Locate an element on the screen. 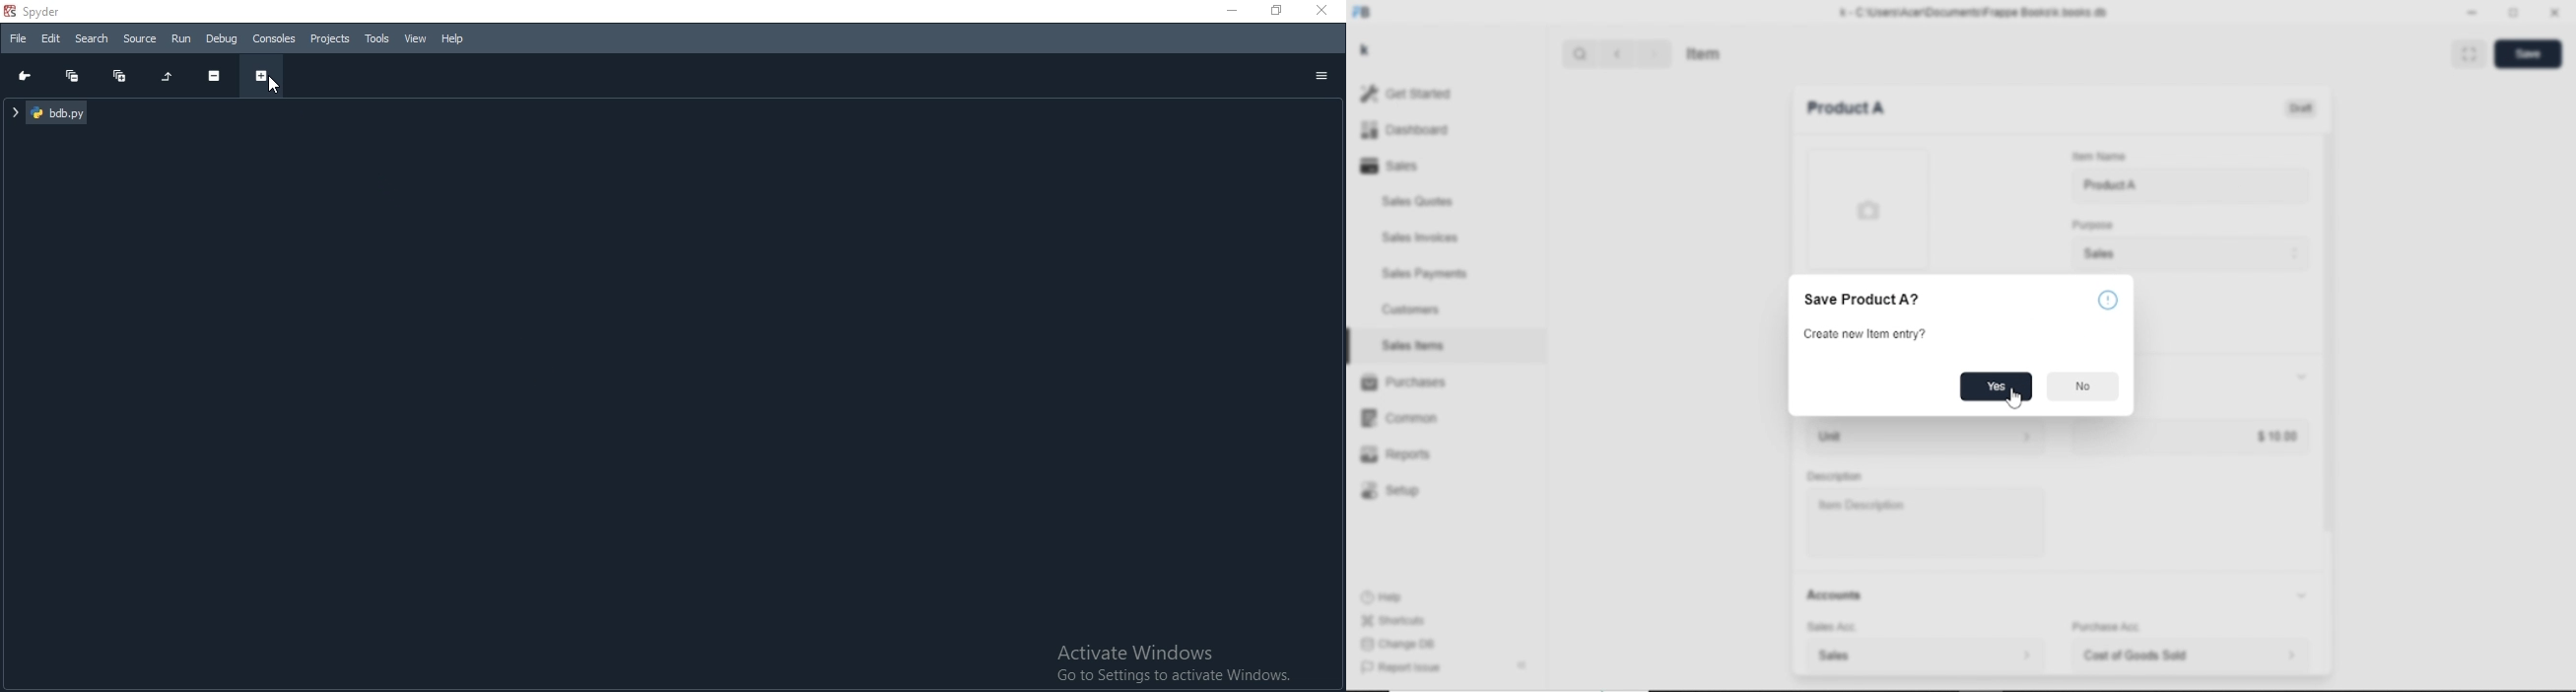 Image resolution: width=2576 pixels, height=700 pixels.  Item is located at coordinates (1705, 52).